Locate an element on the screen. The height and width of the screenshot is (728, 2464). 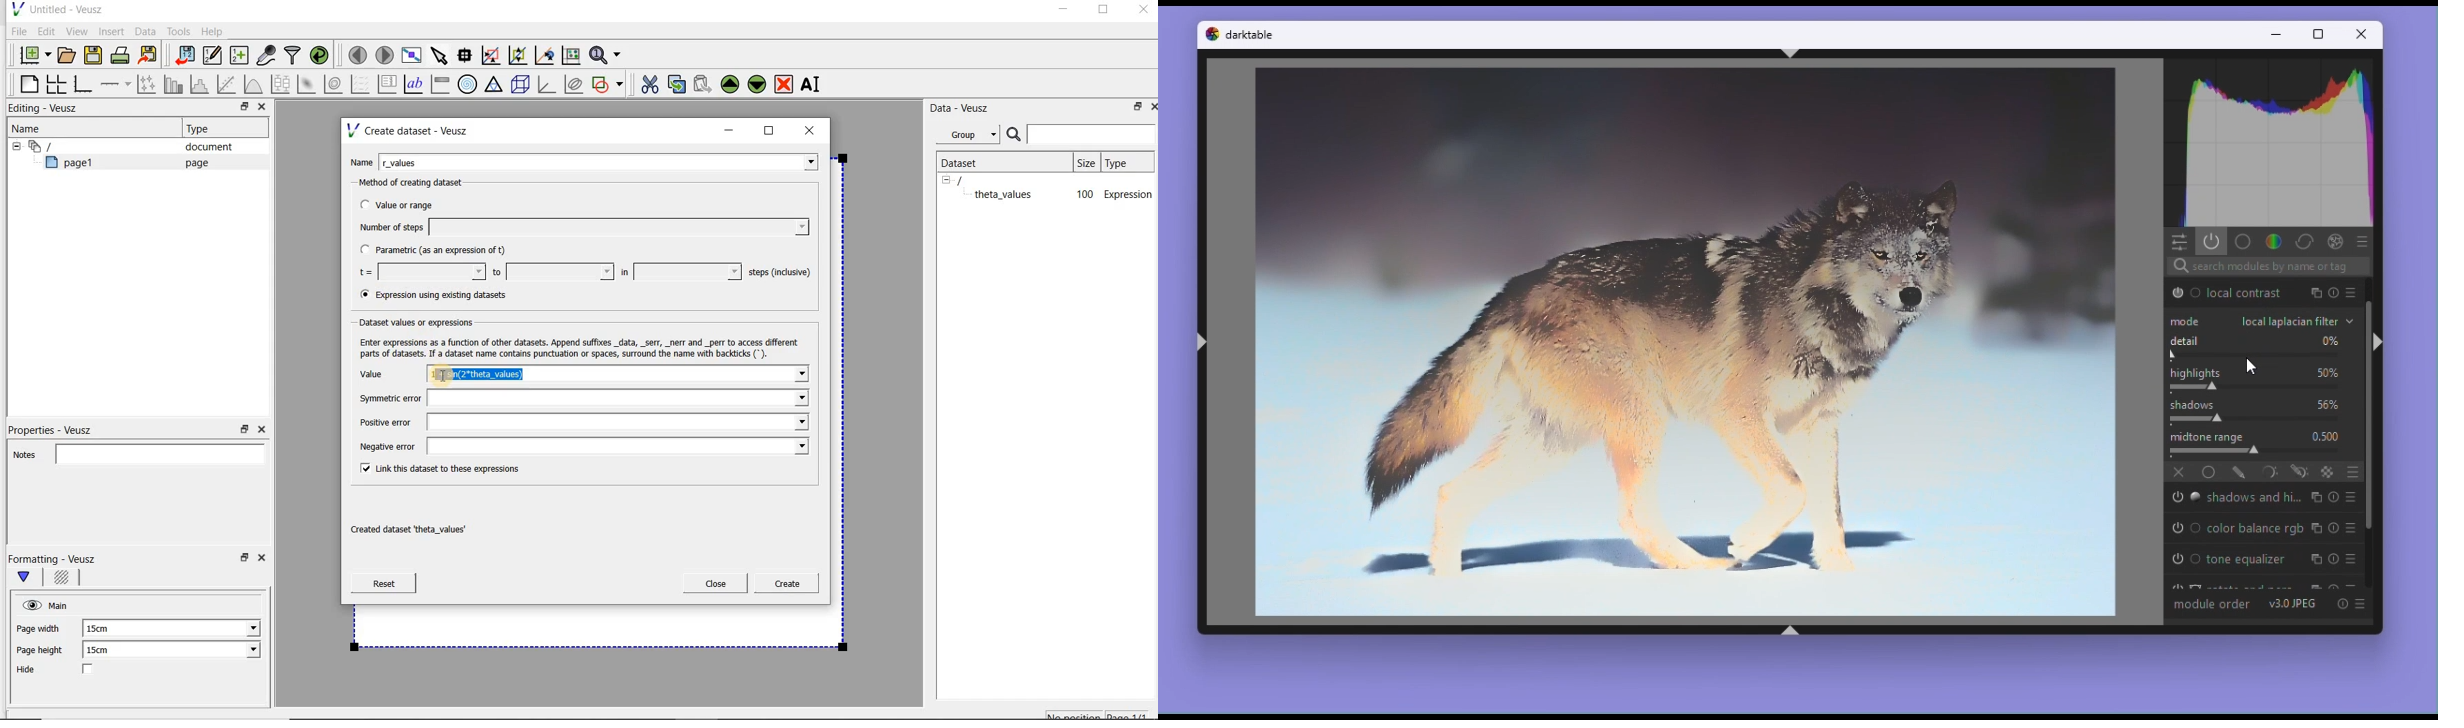
Move the selected widget up is located at coordinates (730, 84).